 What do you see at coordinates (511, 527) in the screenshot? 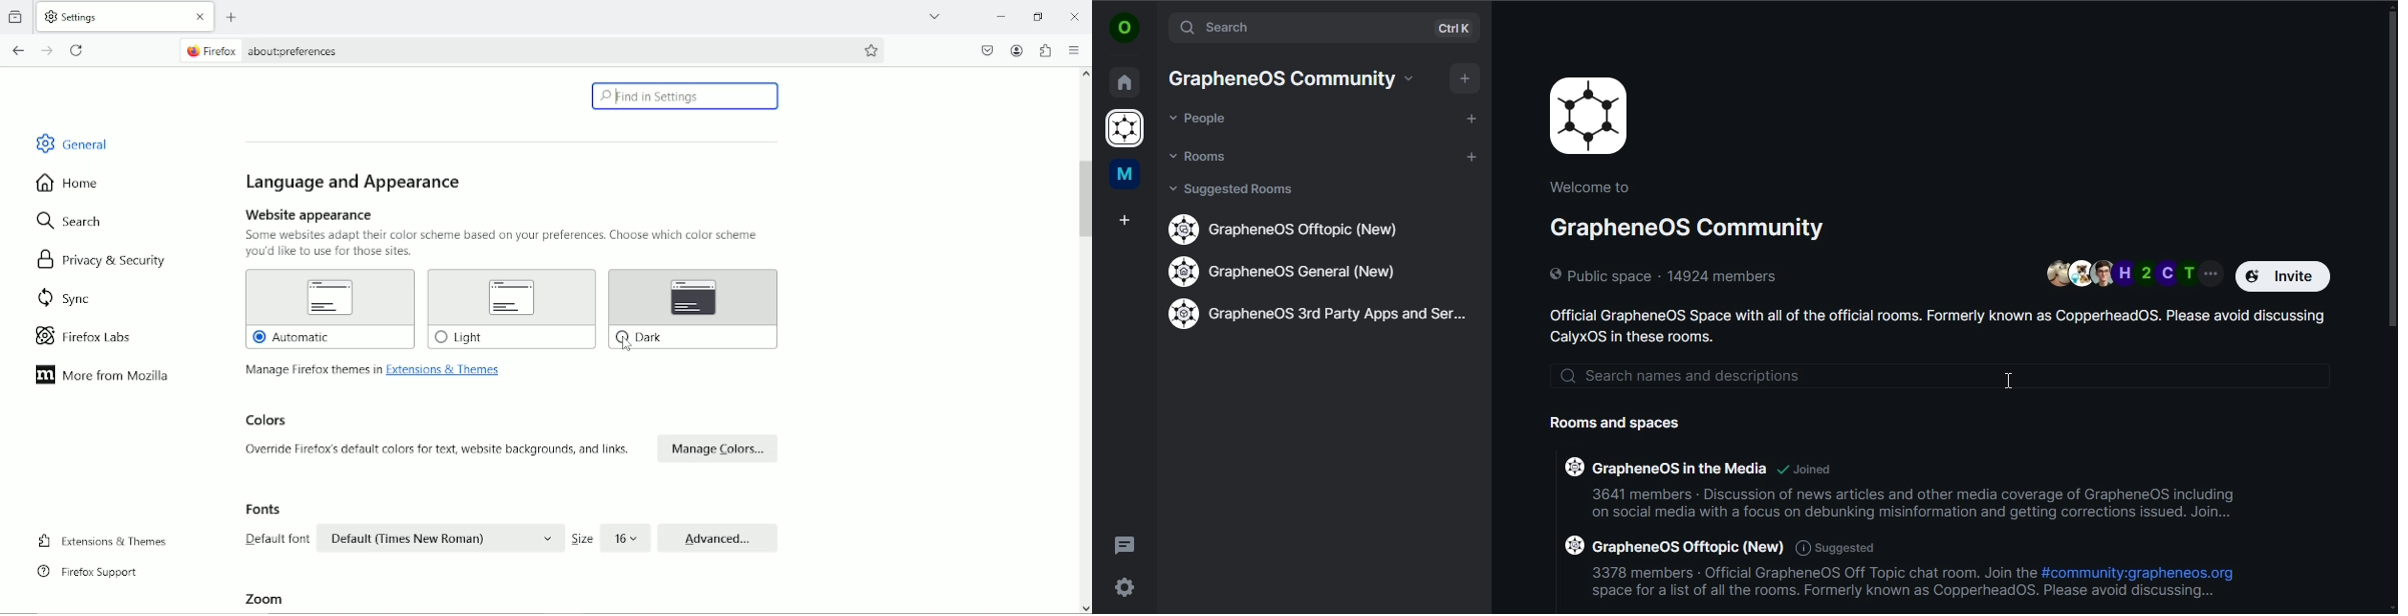
I see `Fonts` at bounding box center [511, 527].